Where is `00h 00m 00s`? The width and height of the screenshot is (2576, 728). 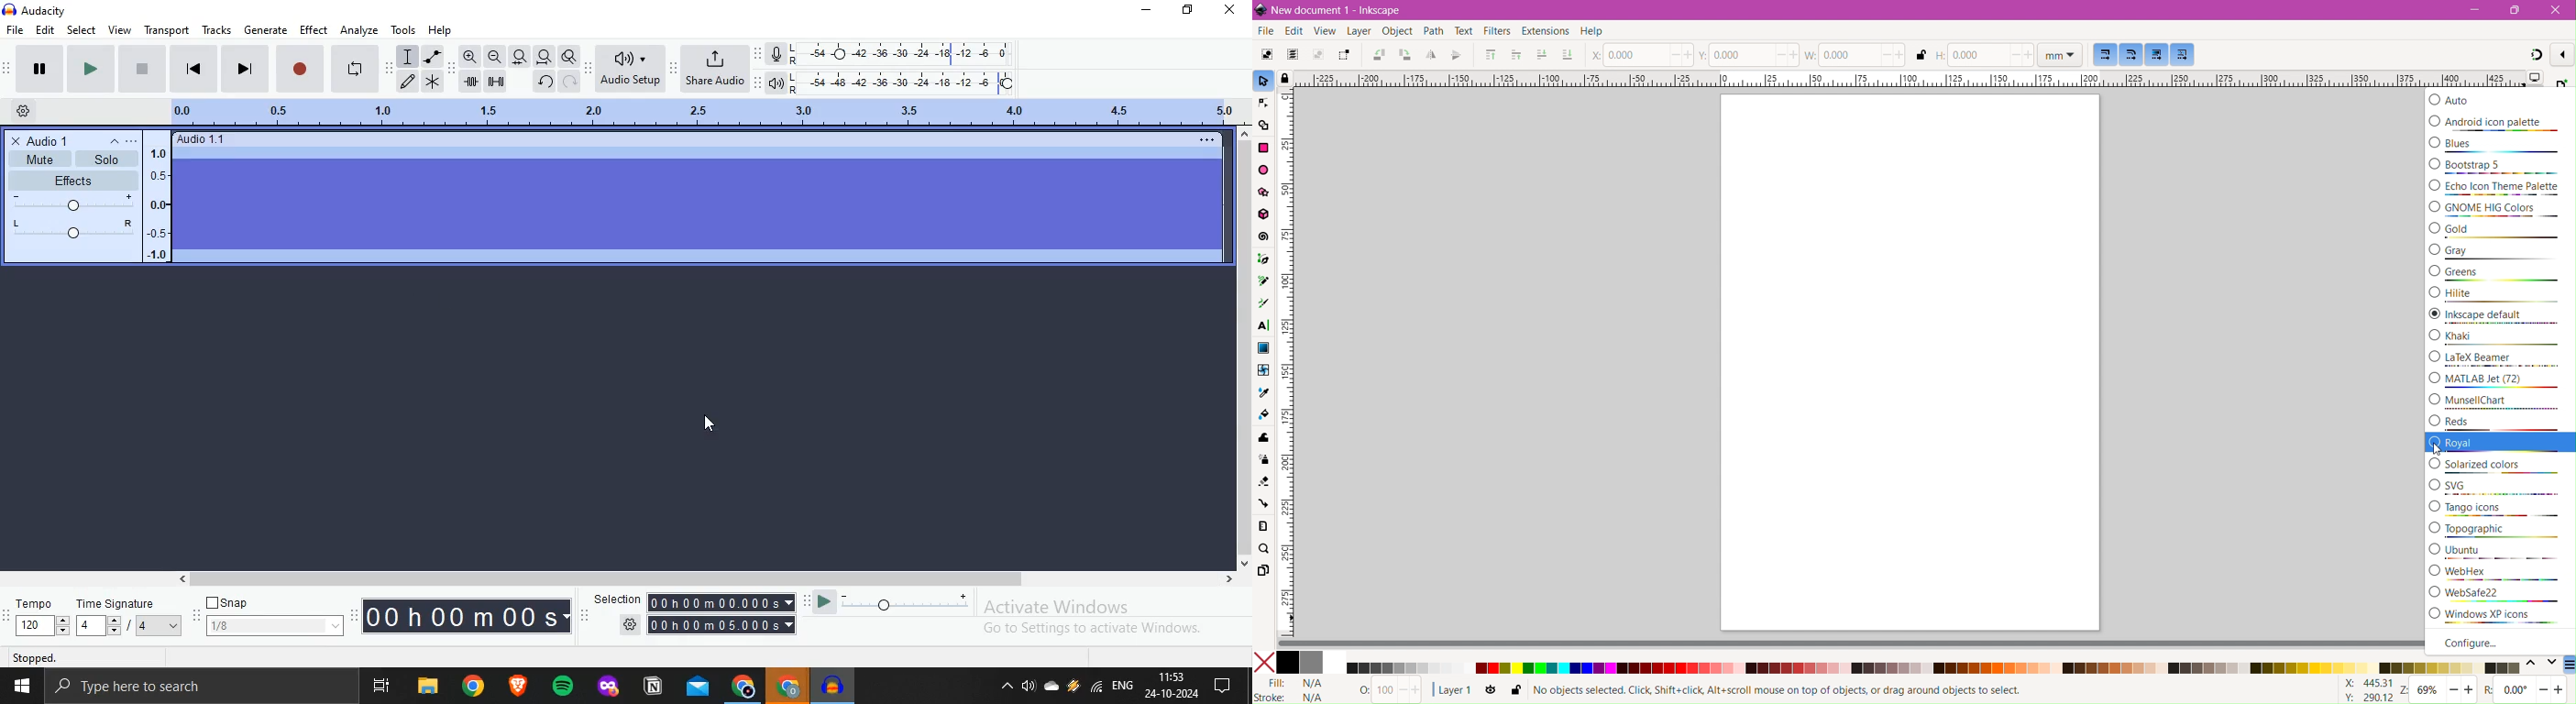
00h 00m 00s is located at coordinates (467, 615).